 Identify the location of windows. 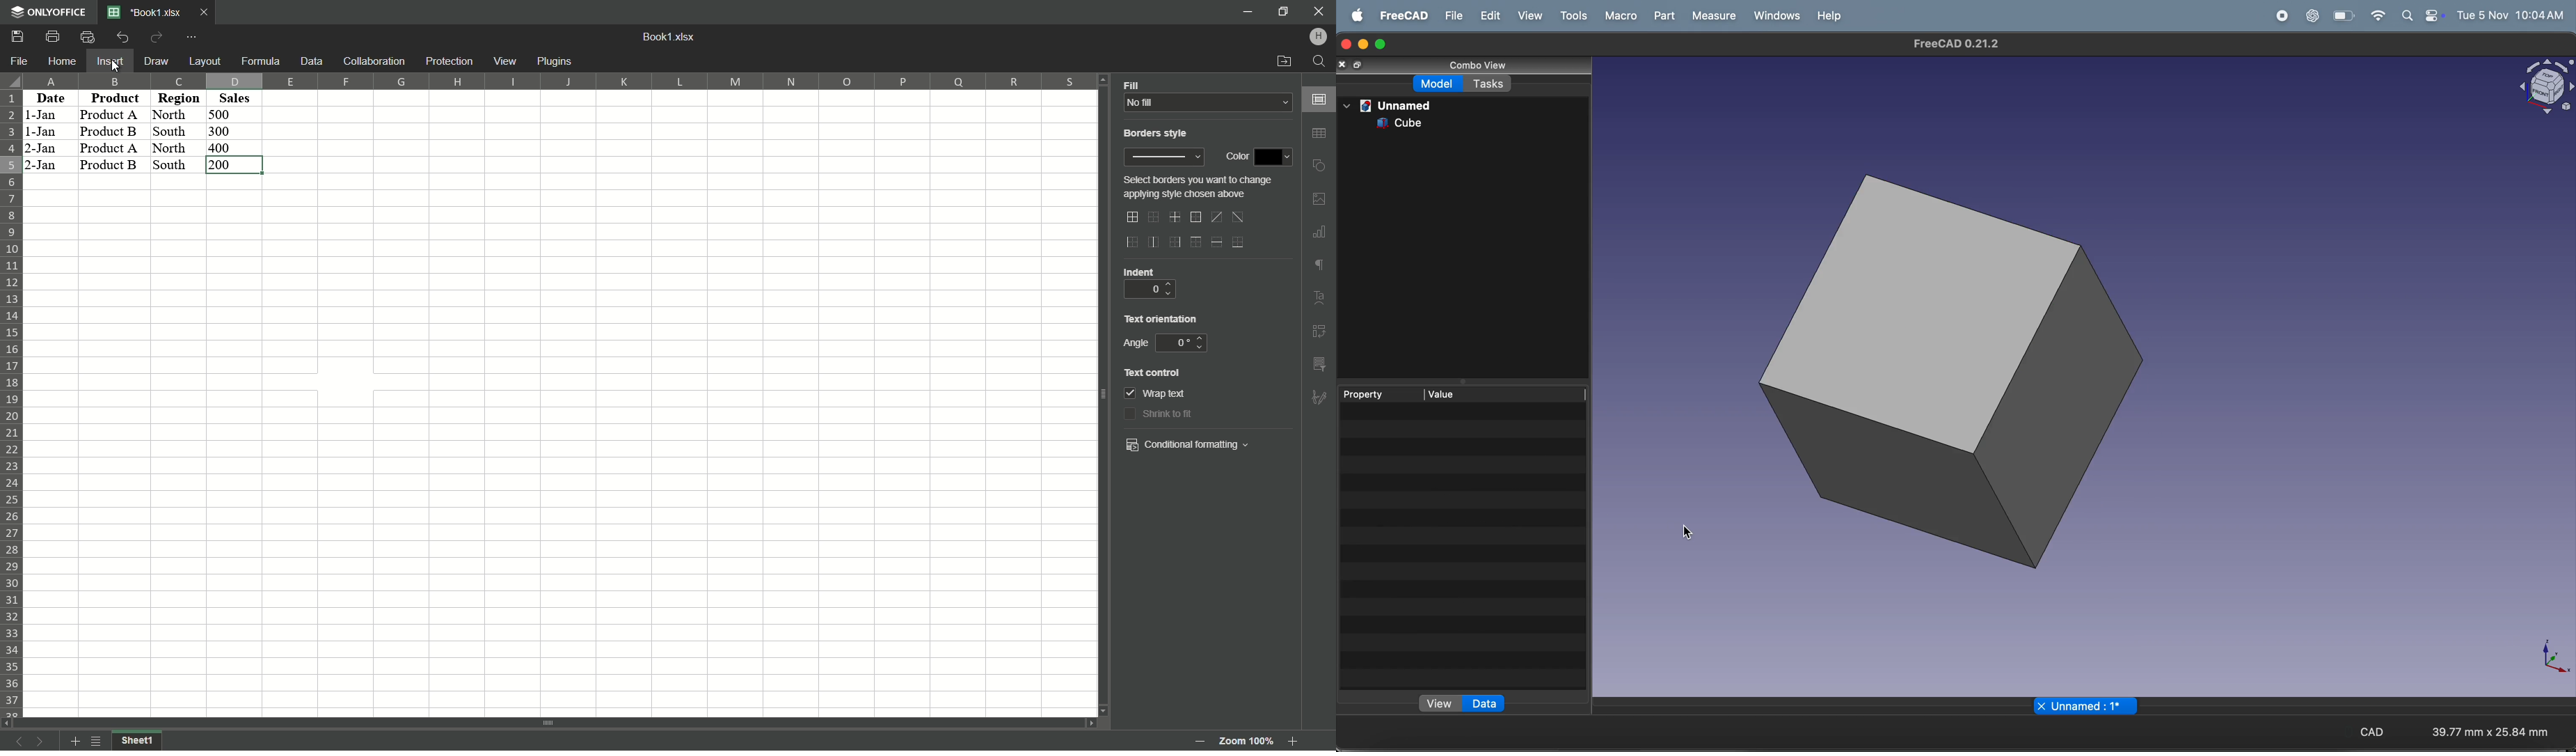
(1777, 15).